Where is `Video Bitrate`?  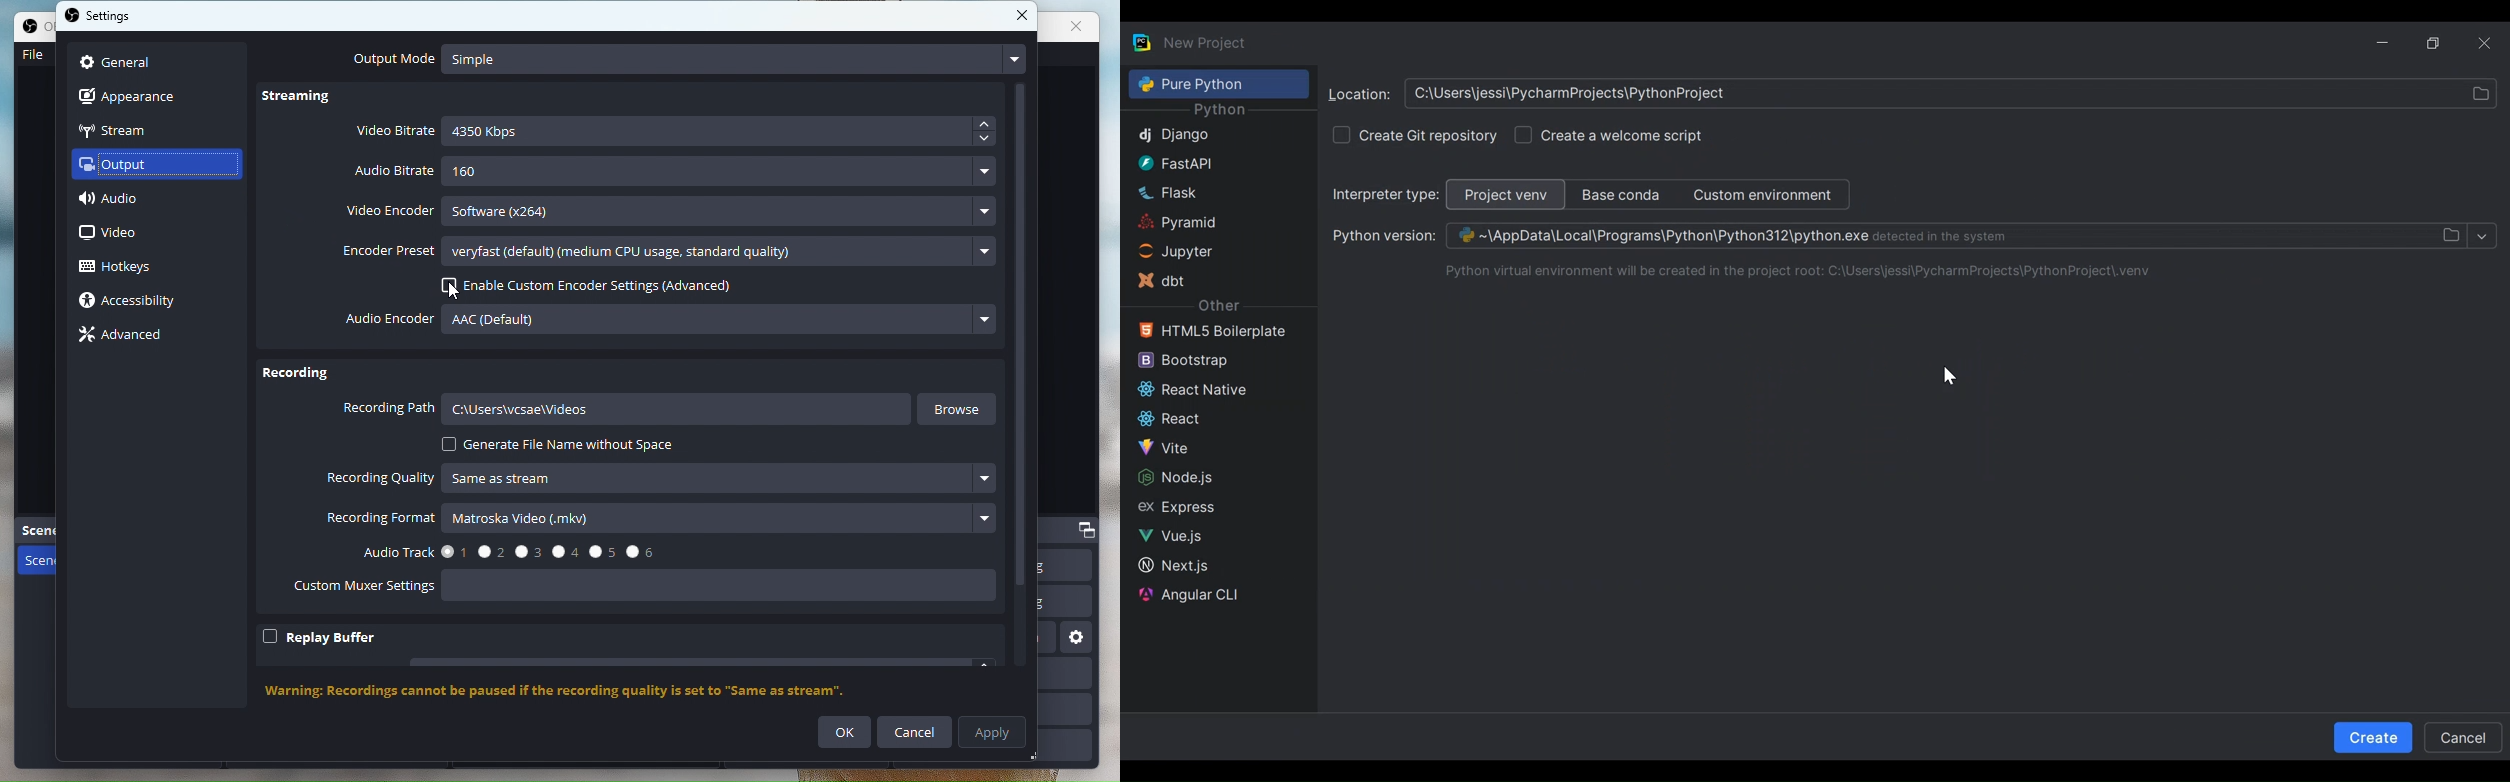 Video Bitrate is located at coordinates (677, 133).